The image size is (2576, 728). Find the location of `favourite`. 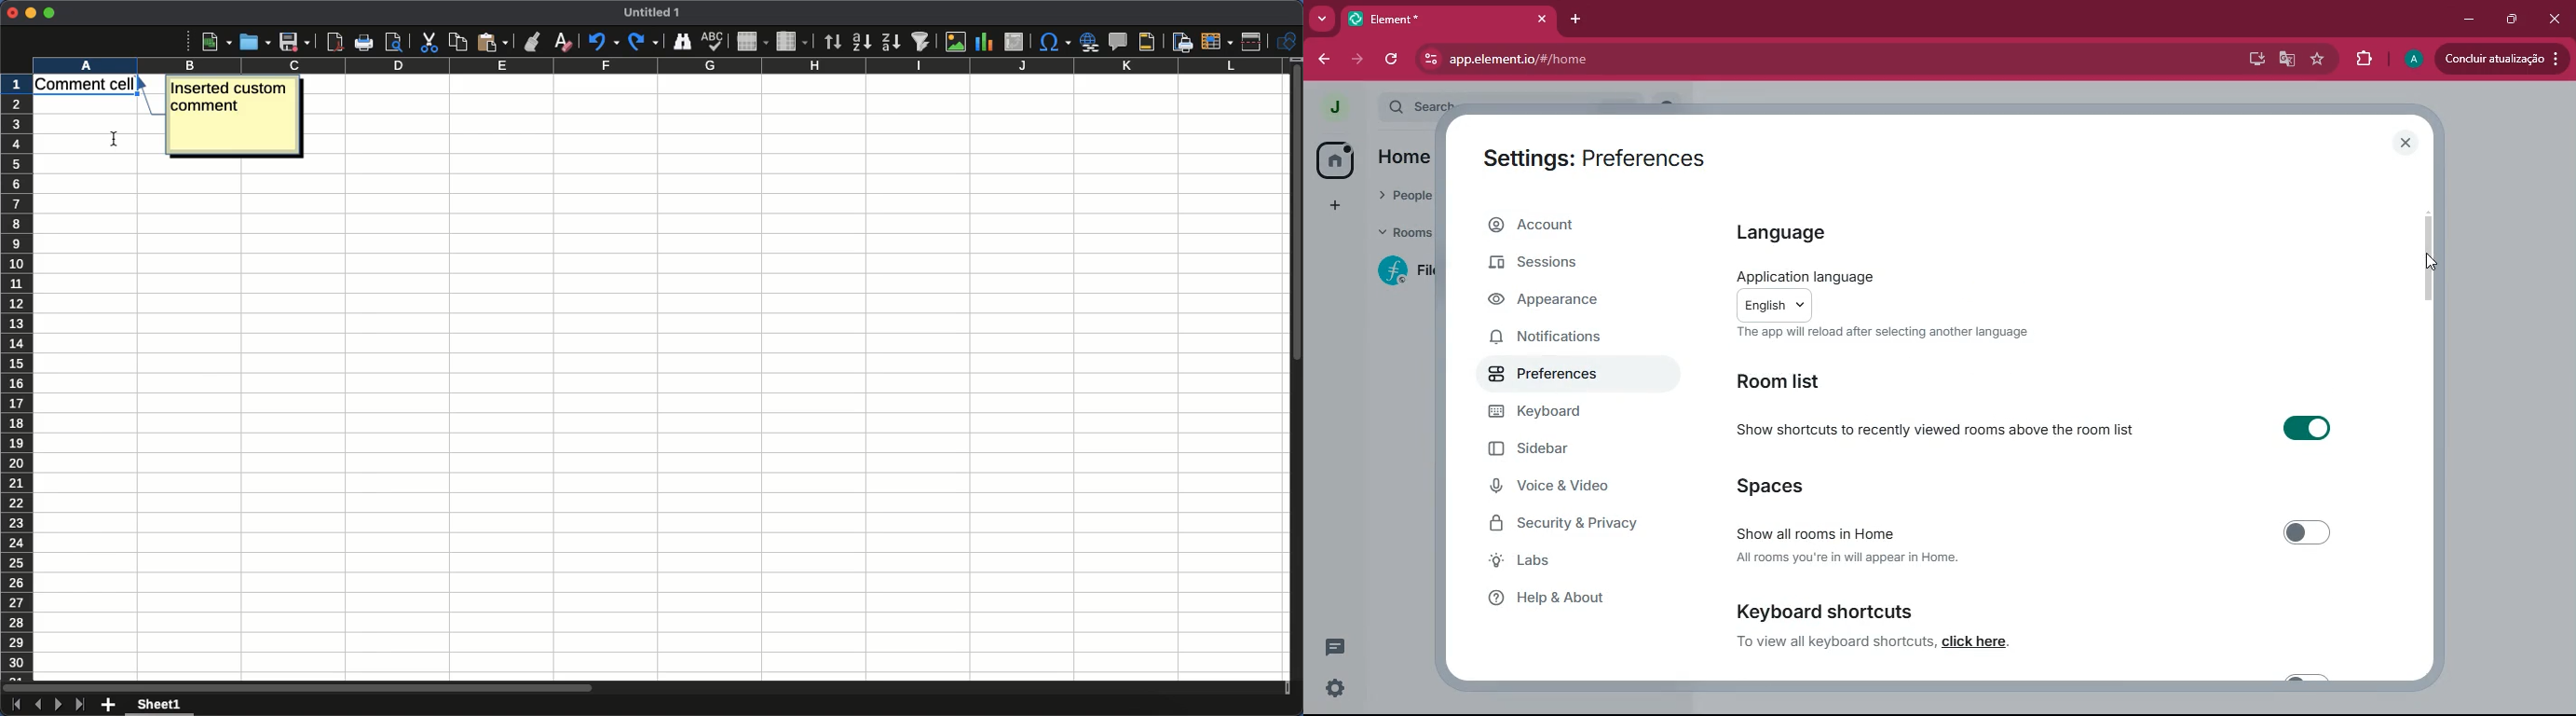

favourite is located at coordinates (2320, 59).